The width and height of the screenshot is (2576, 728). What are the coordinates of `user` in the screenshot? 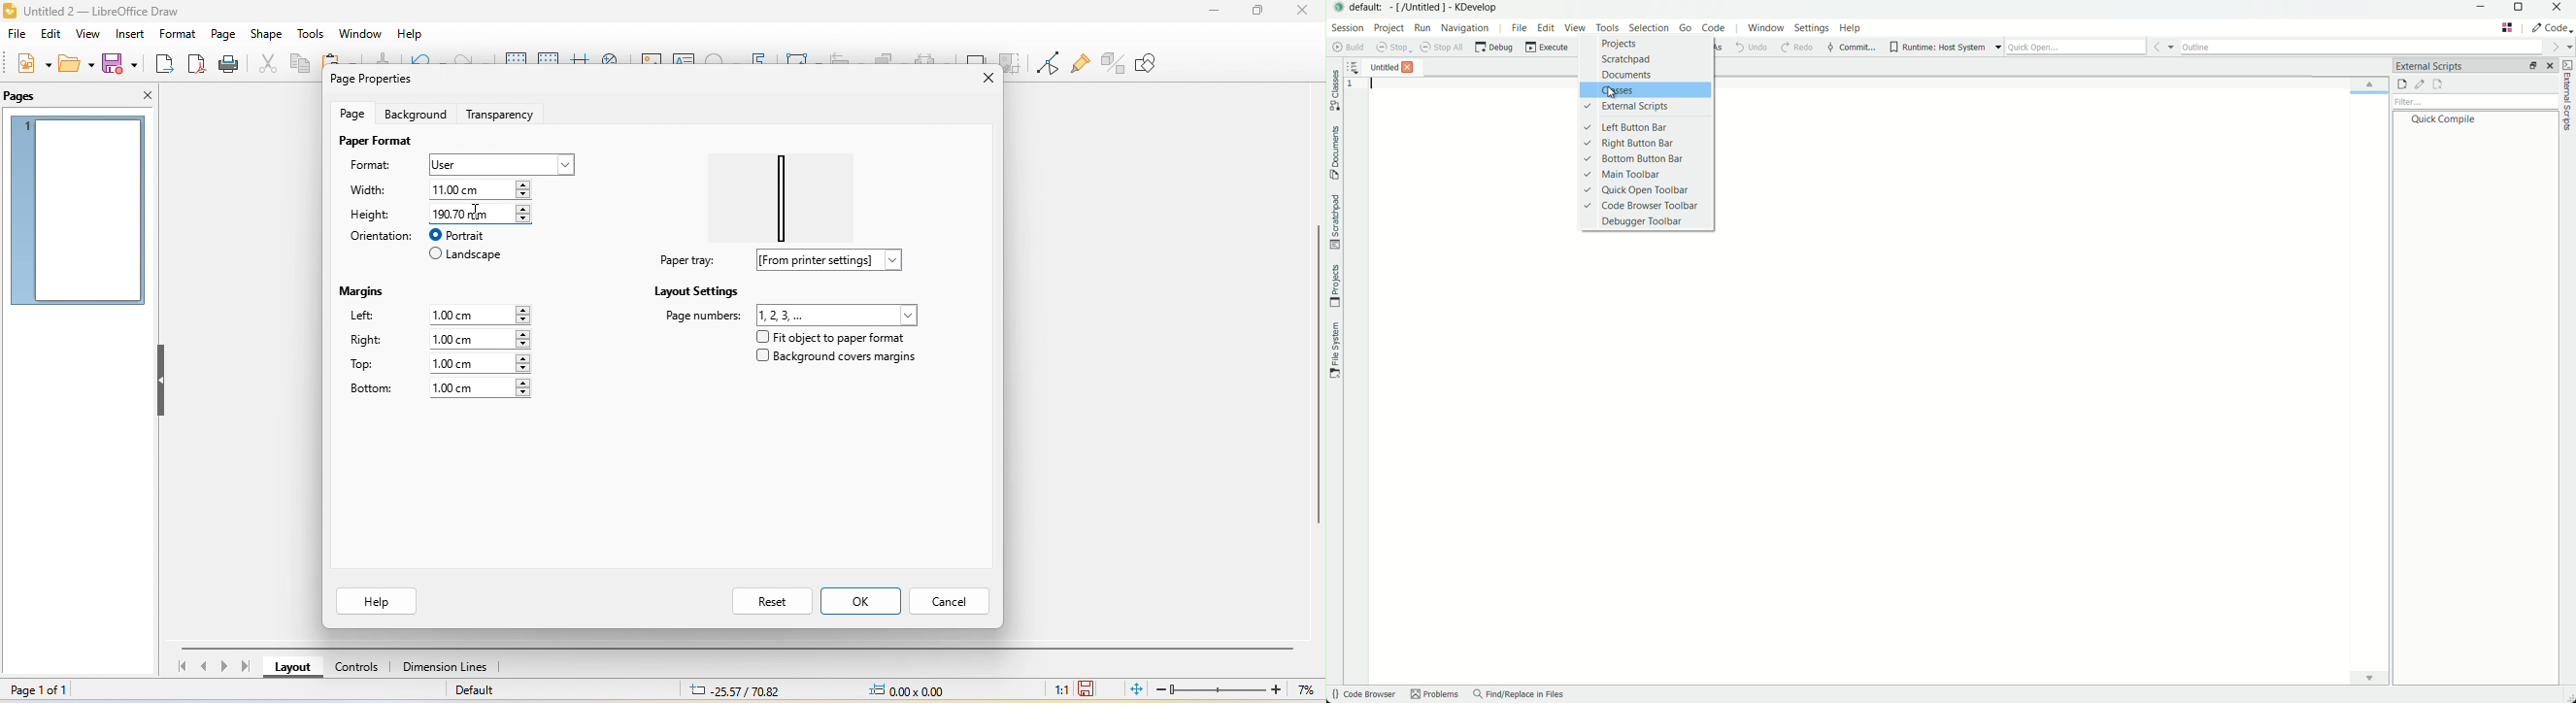 It's located at (499, 164).